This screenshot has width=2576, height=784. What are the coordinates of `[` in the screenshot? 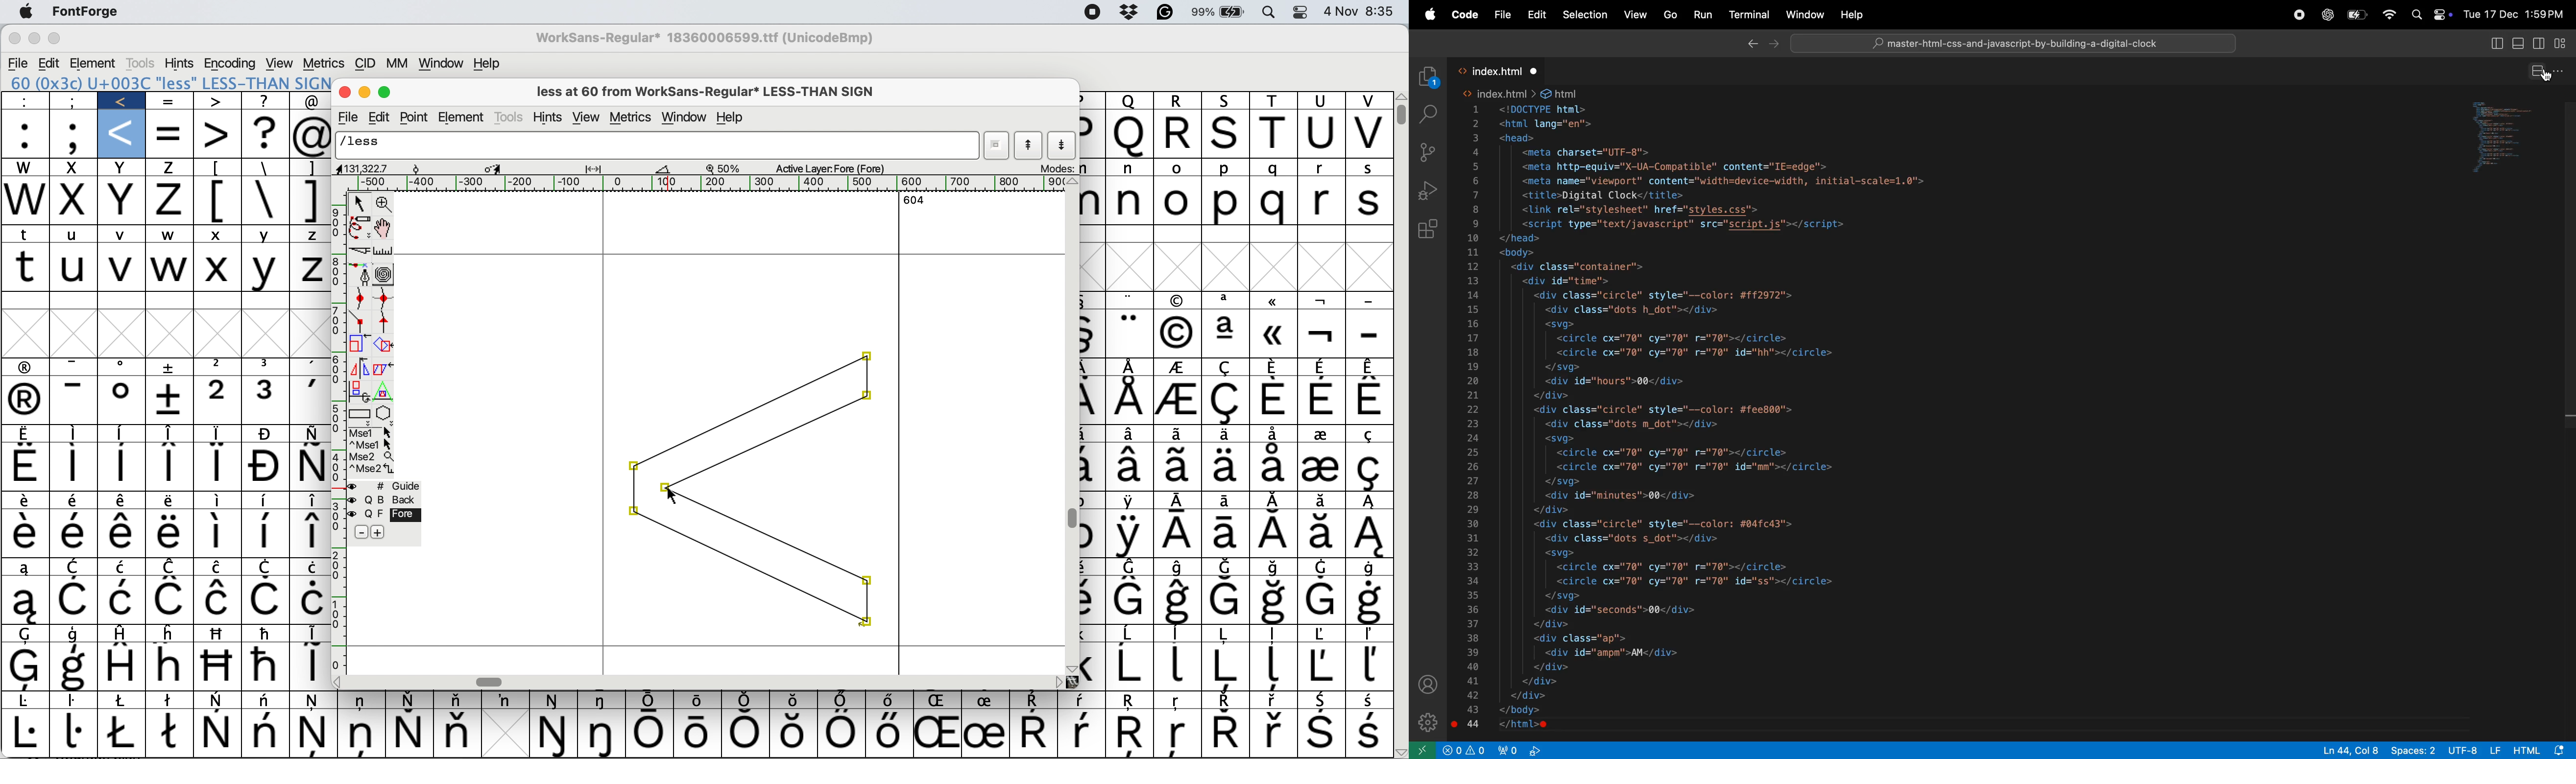 It's located at (218, 201).